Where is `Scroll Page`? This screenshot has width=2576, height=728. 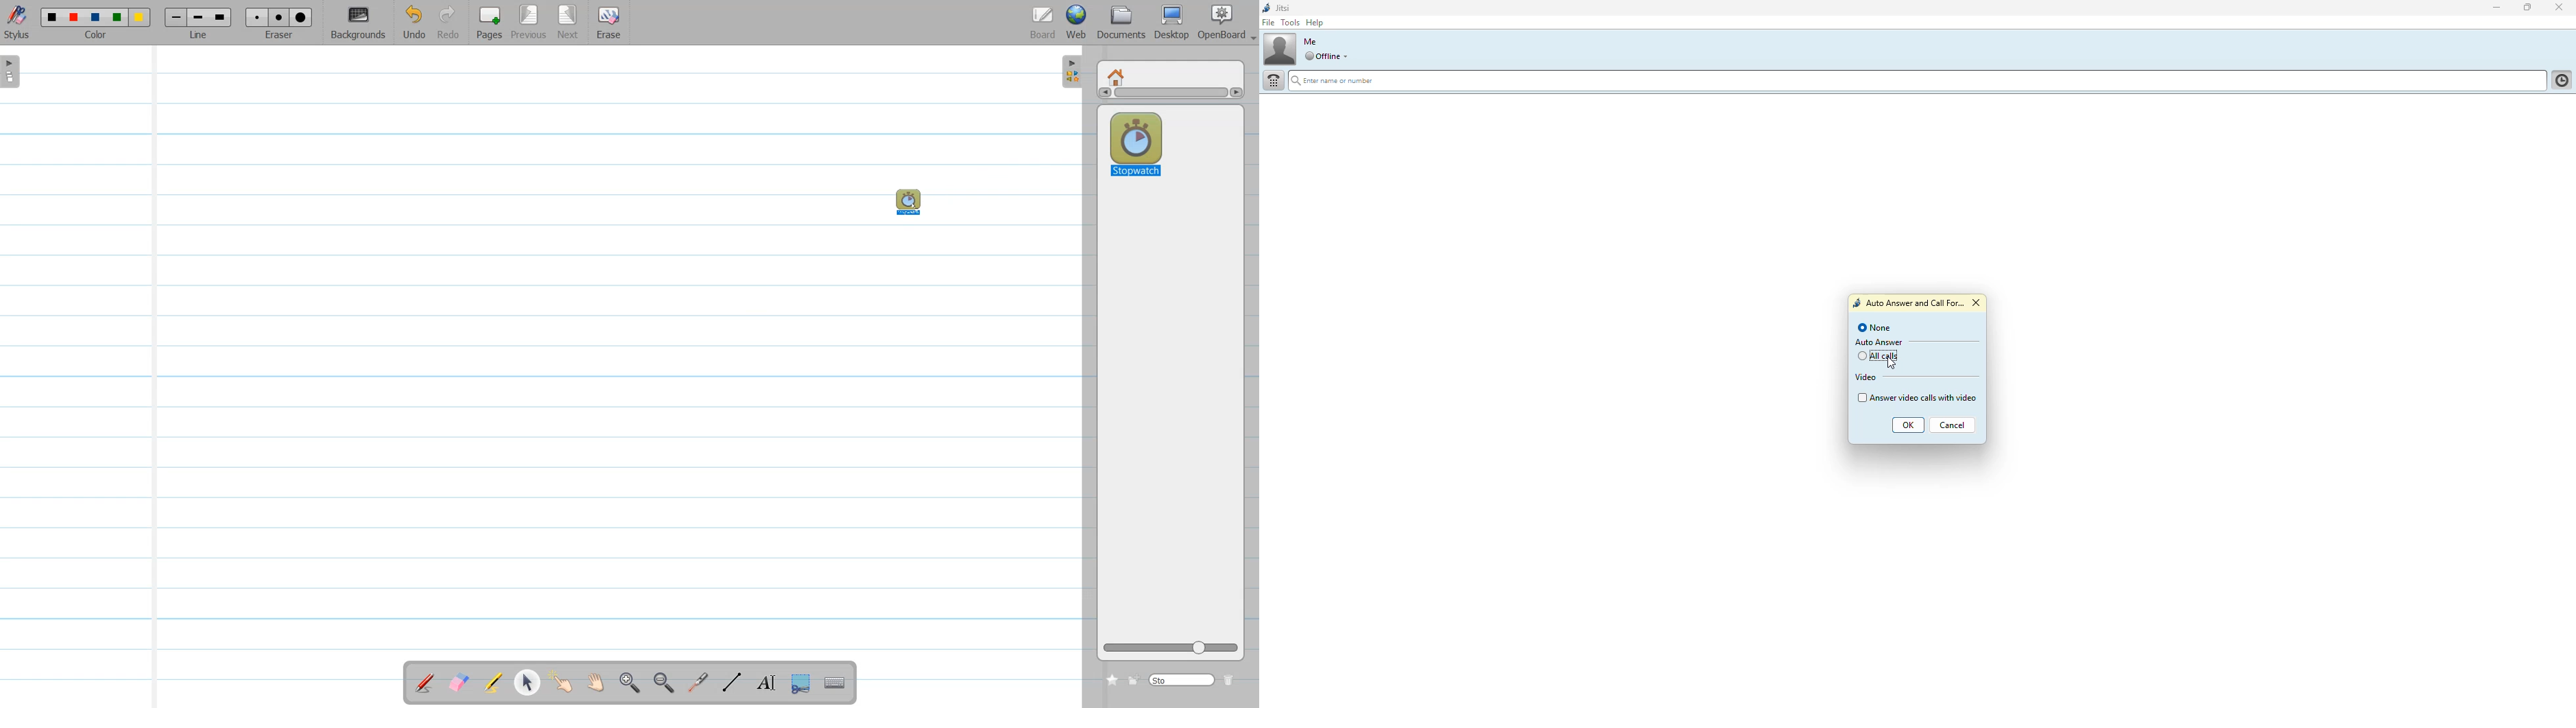
Scroll Page is located at coordinates (597, 684).